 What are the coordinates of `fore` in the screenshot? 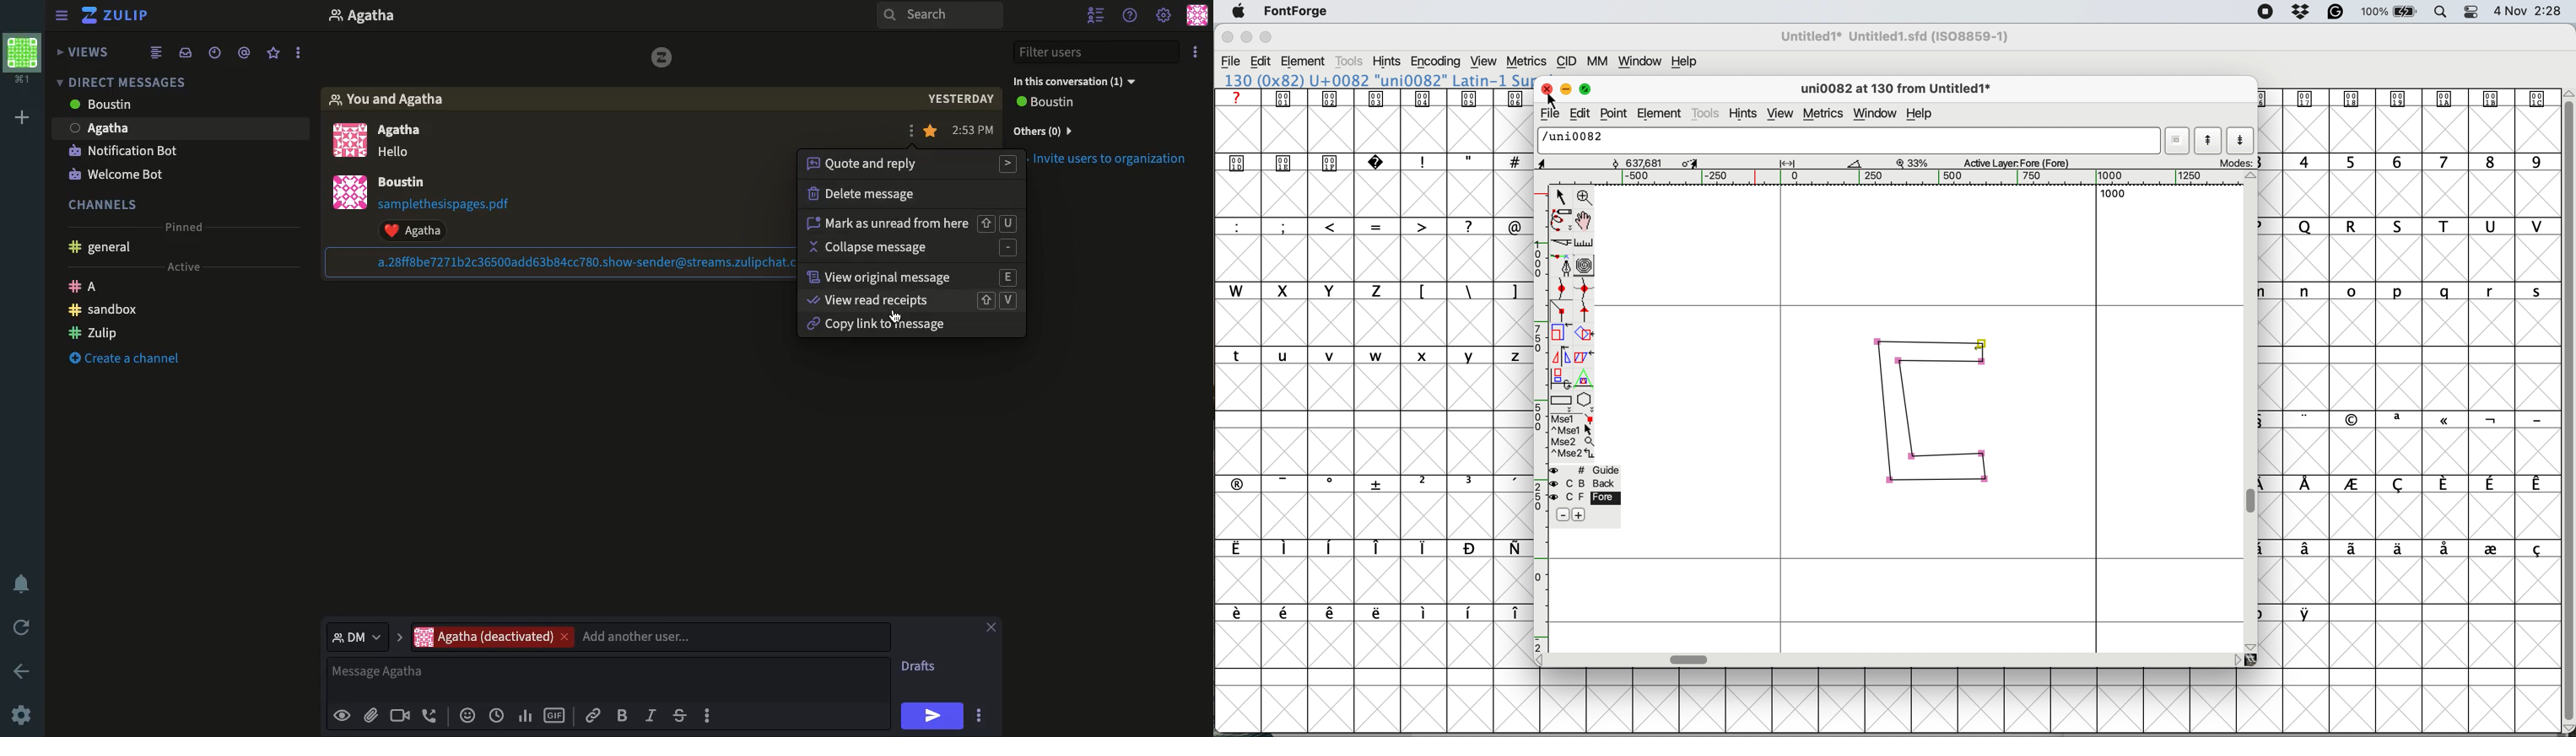 It's located at (1585, 497).